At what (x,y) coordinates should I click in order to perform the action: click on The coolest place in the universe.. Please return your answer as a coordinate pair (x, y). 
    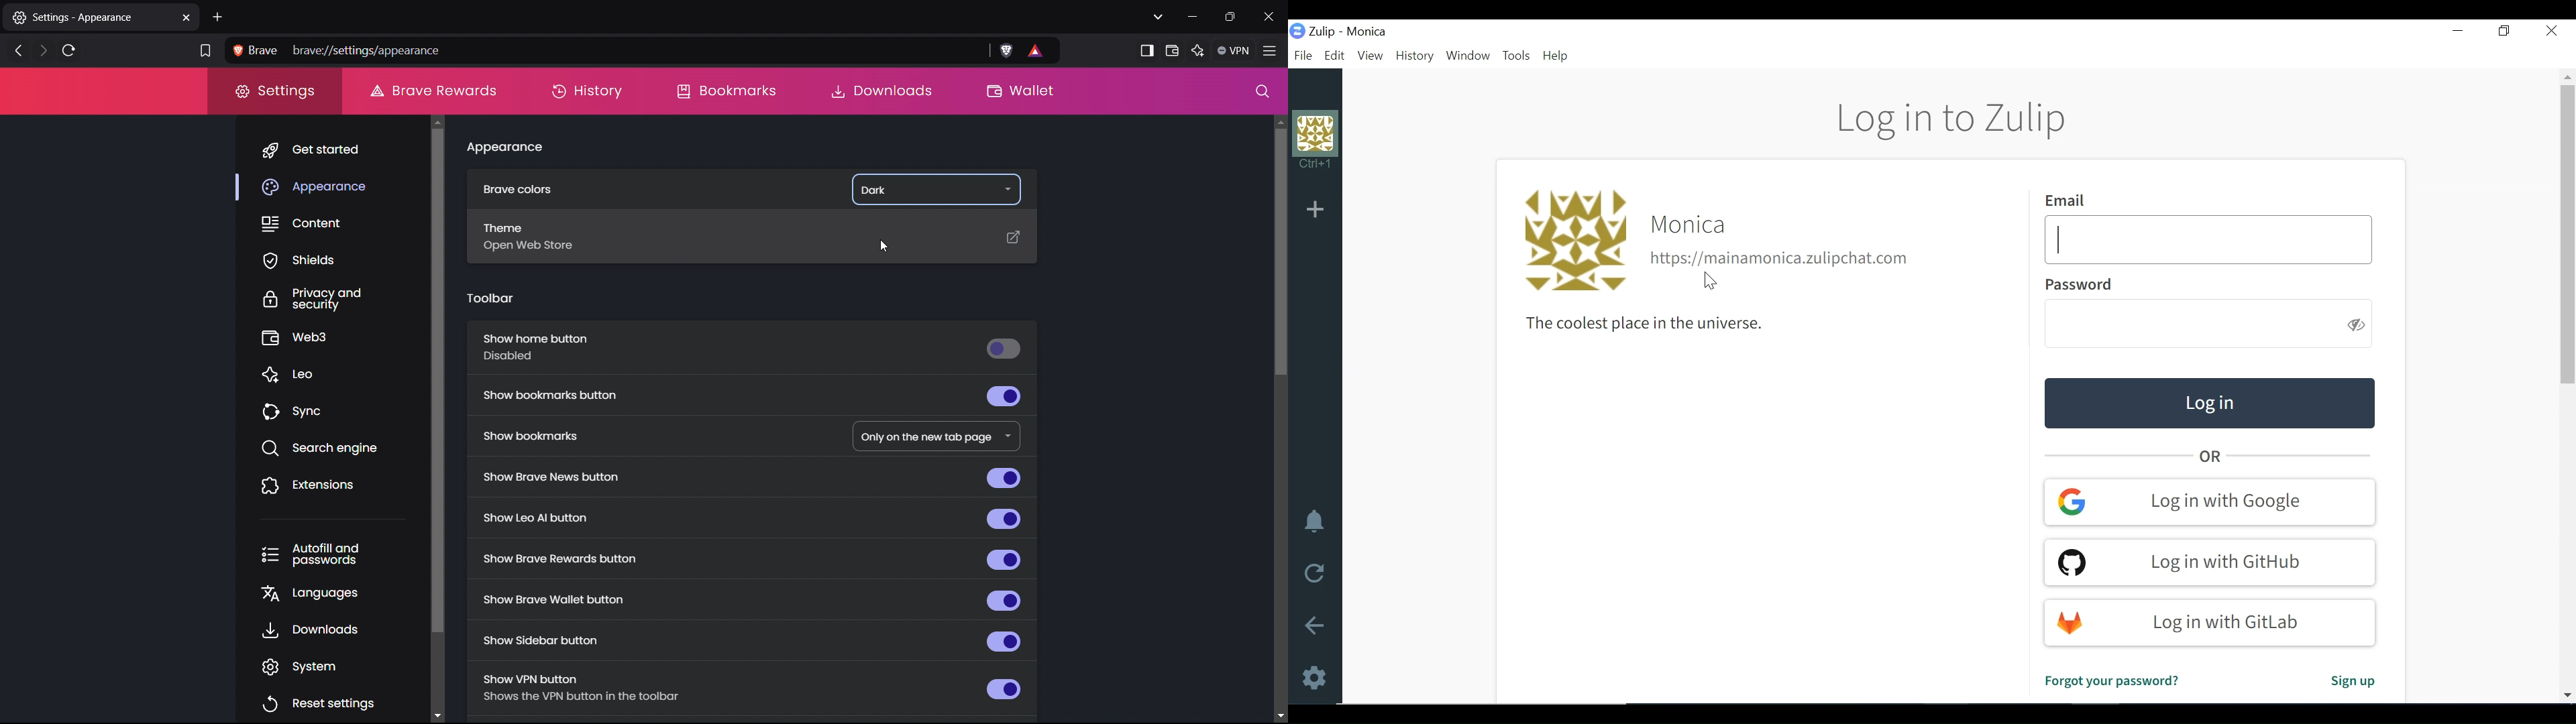
    Looking at the image, I should click on (1636, 324).